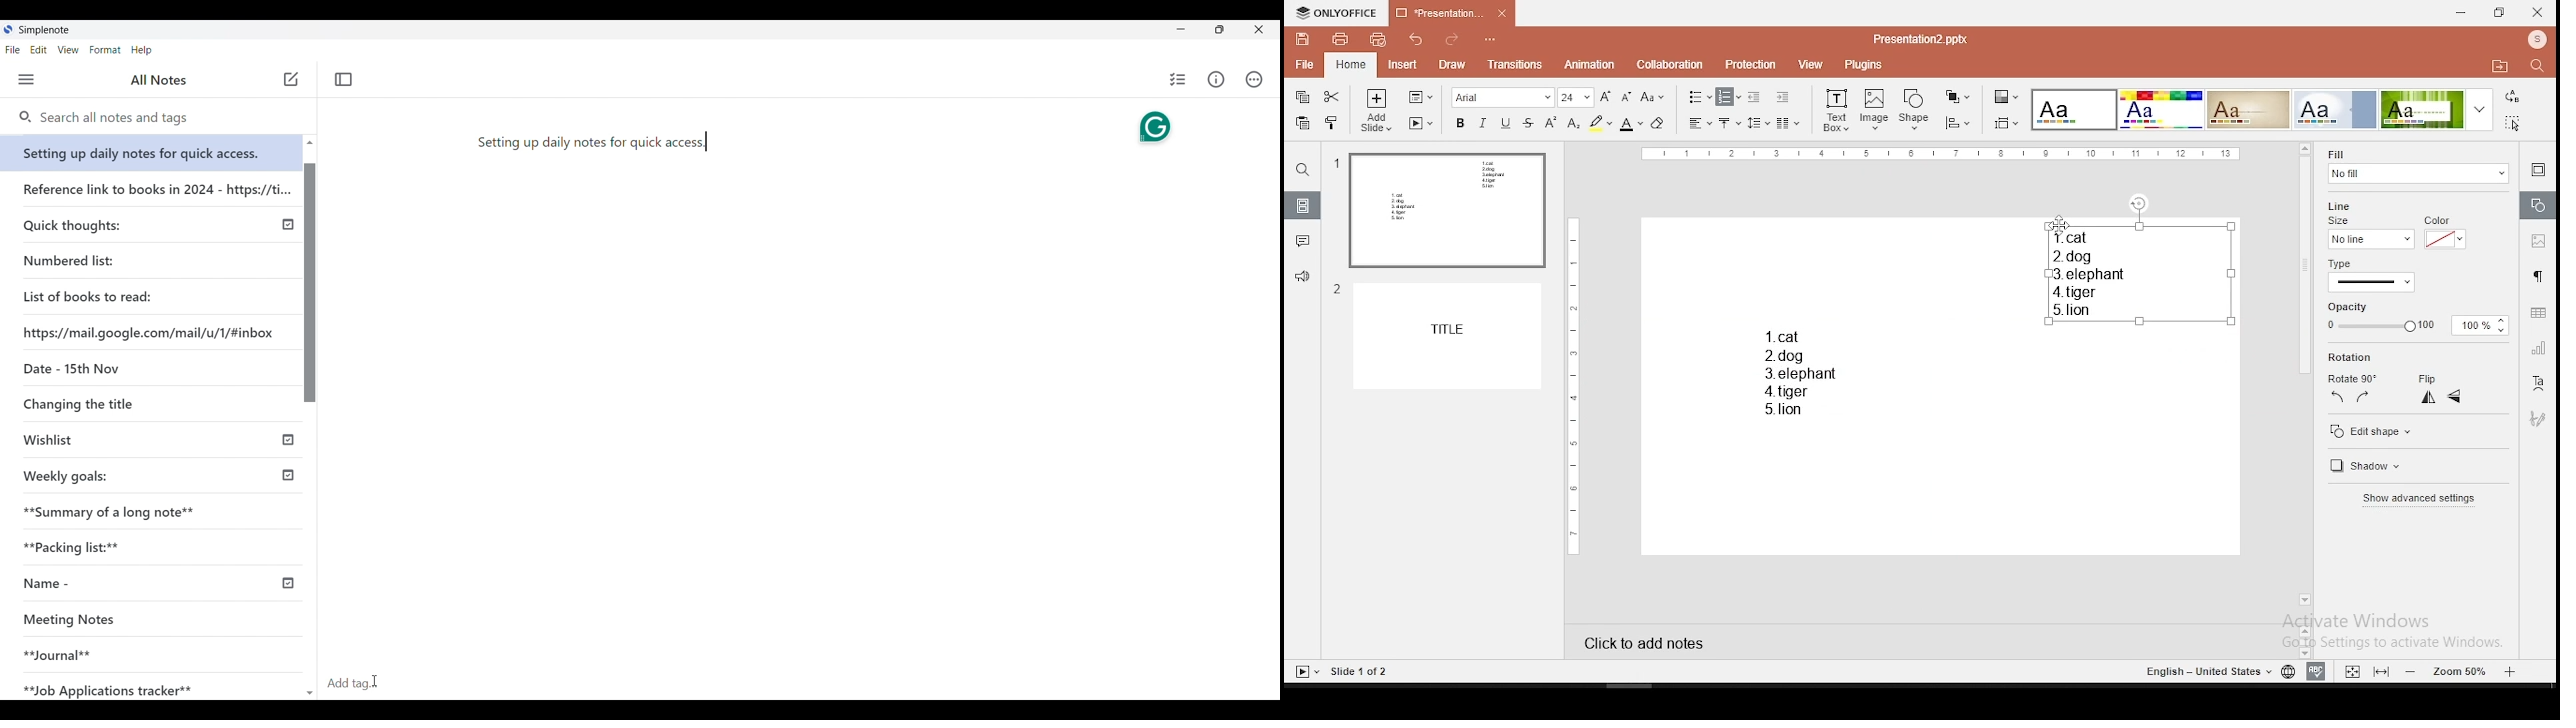 This screenshot has width=2576, height=728. I want to click on text box, so click(2139, 273).